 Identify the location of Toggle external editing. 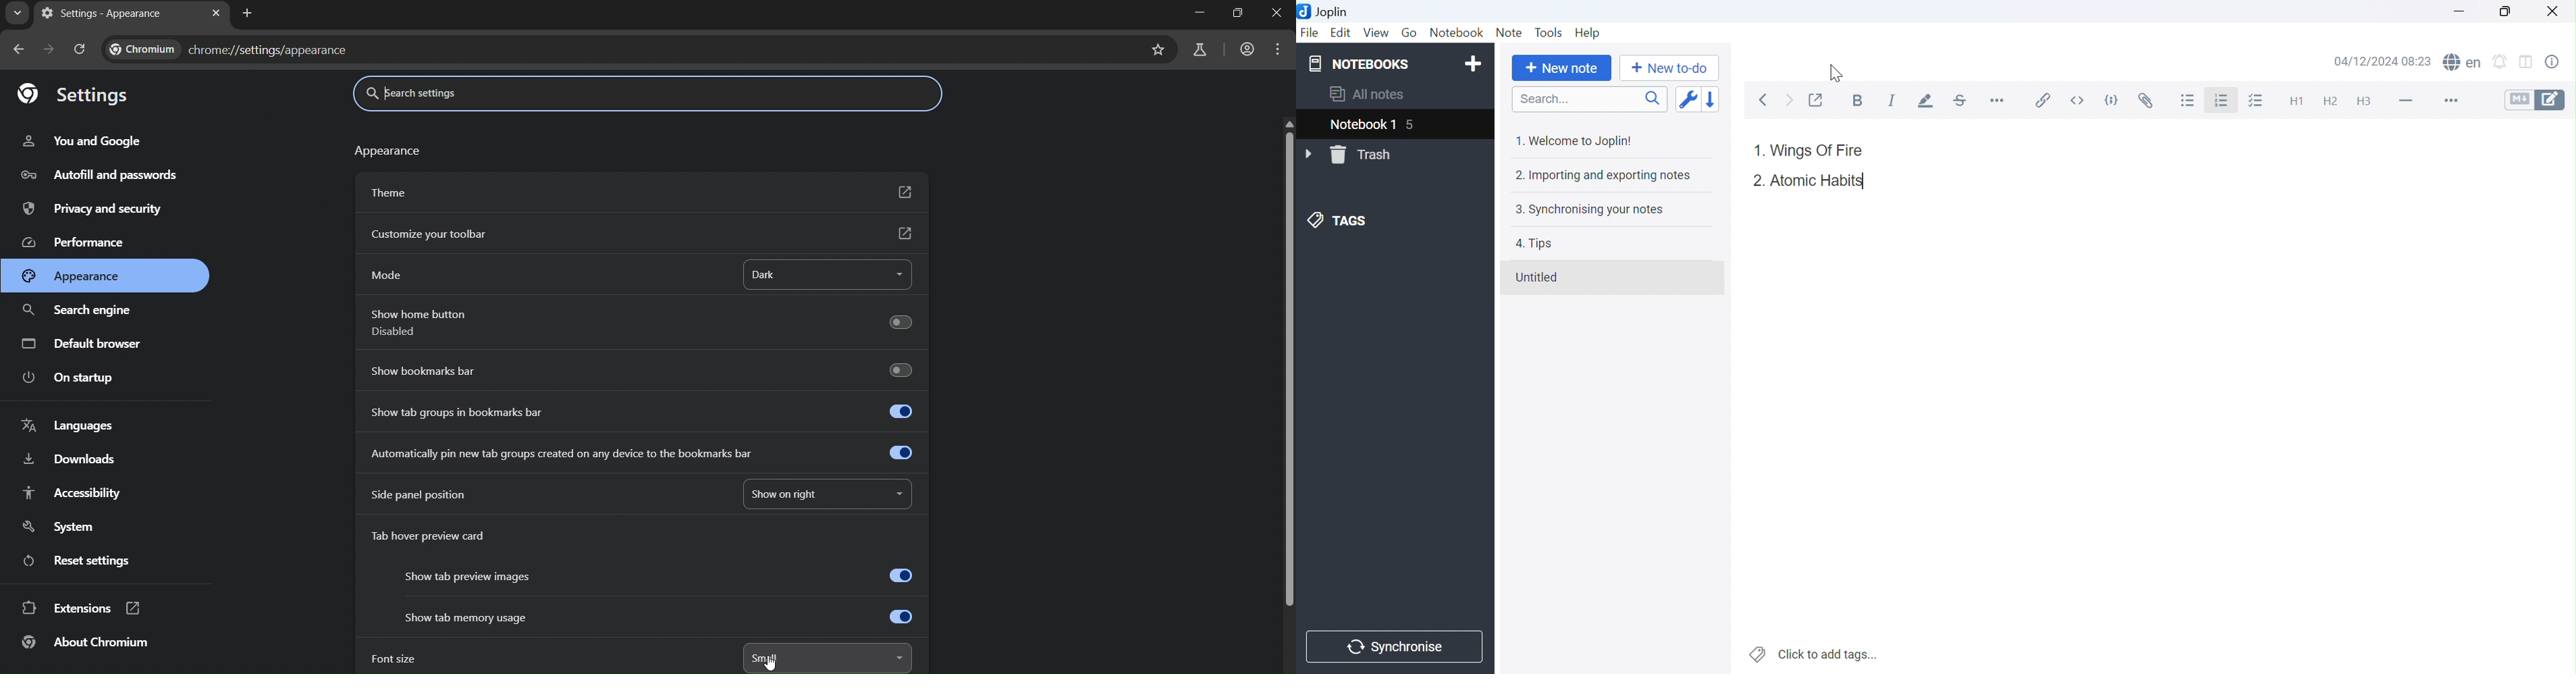
(1818, 99).